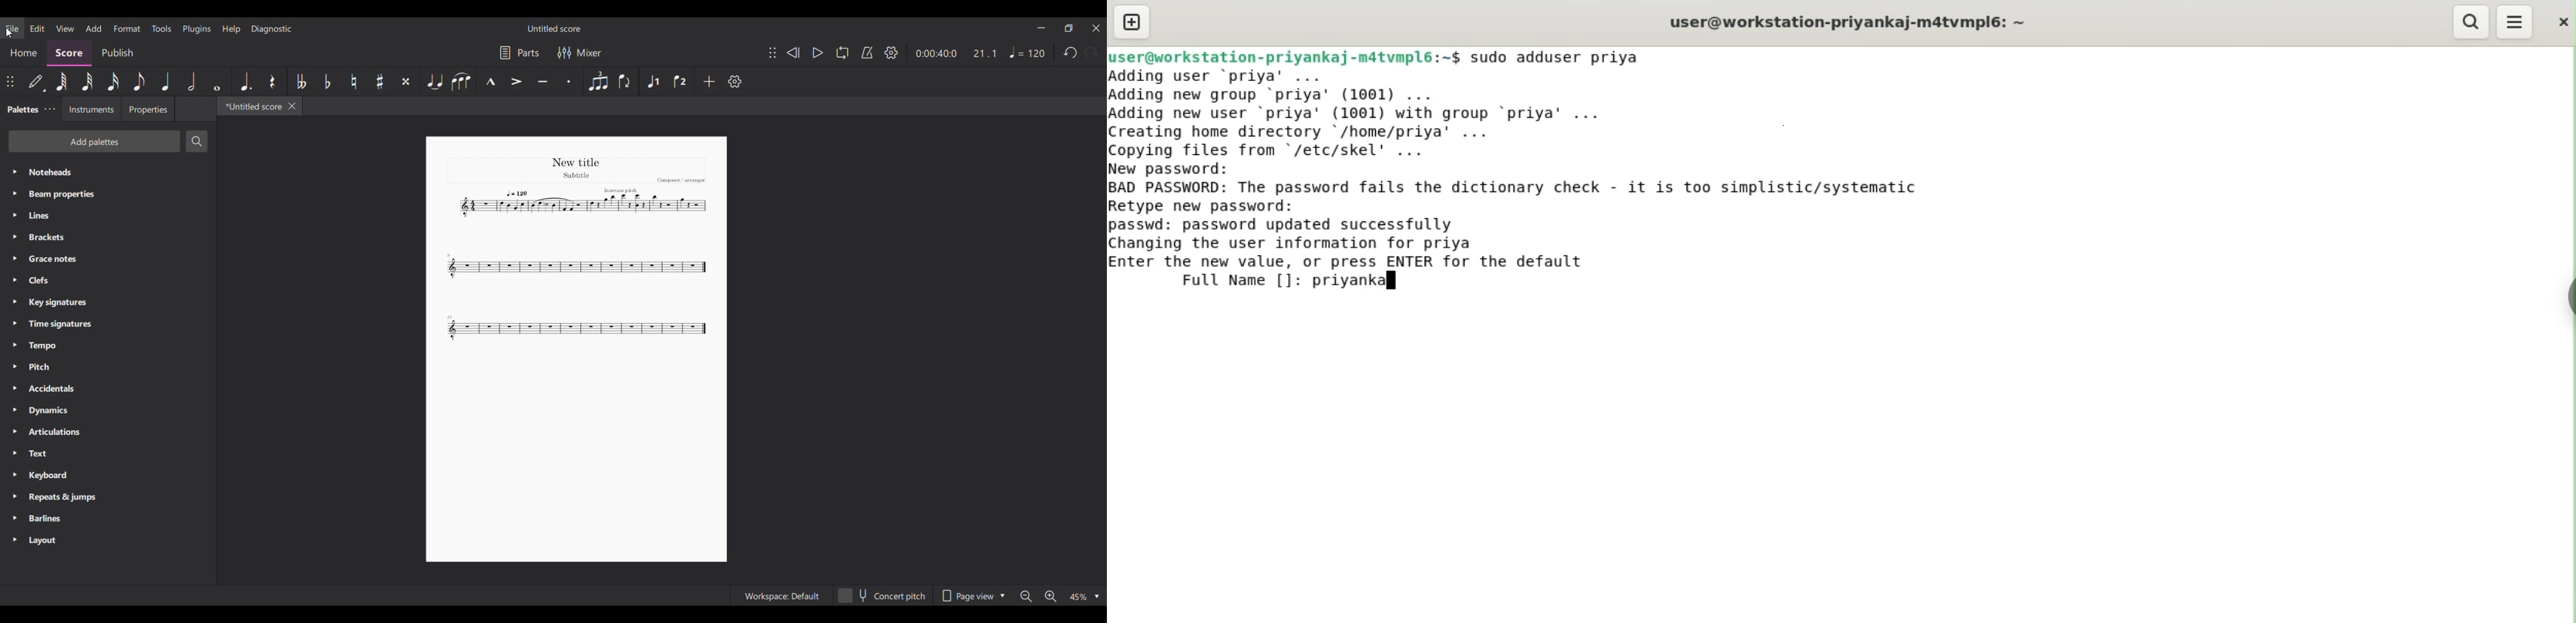  What do you see at coordinates (113, 81) in the screenshot?
I see `16th note` at bounding box center [113, 81].